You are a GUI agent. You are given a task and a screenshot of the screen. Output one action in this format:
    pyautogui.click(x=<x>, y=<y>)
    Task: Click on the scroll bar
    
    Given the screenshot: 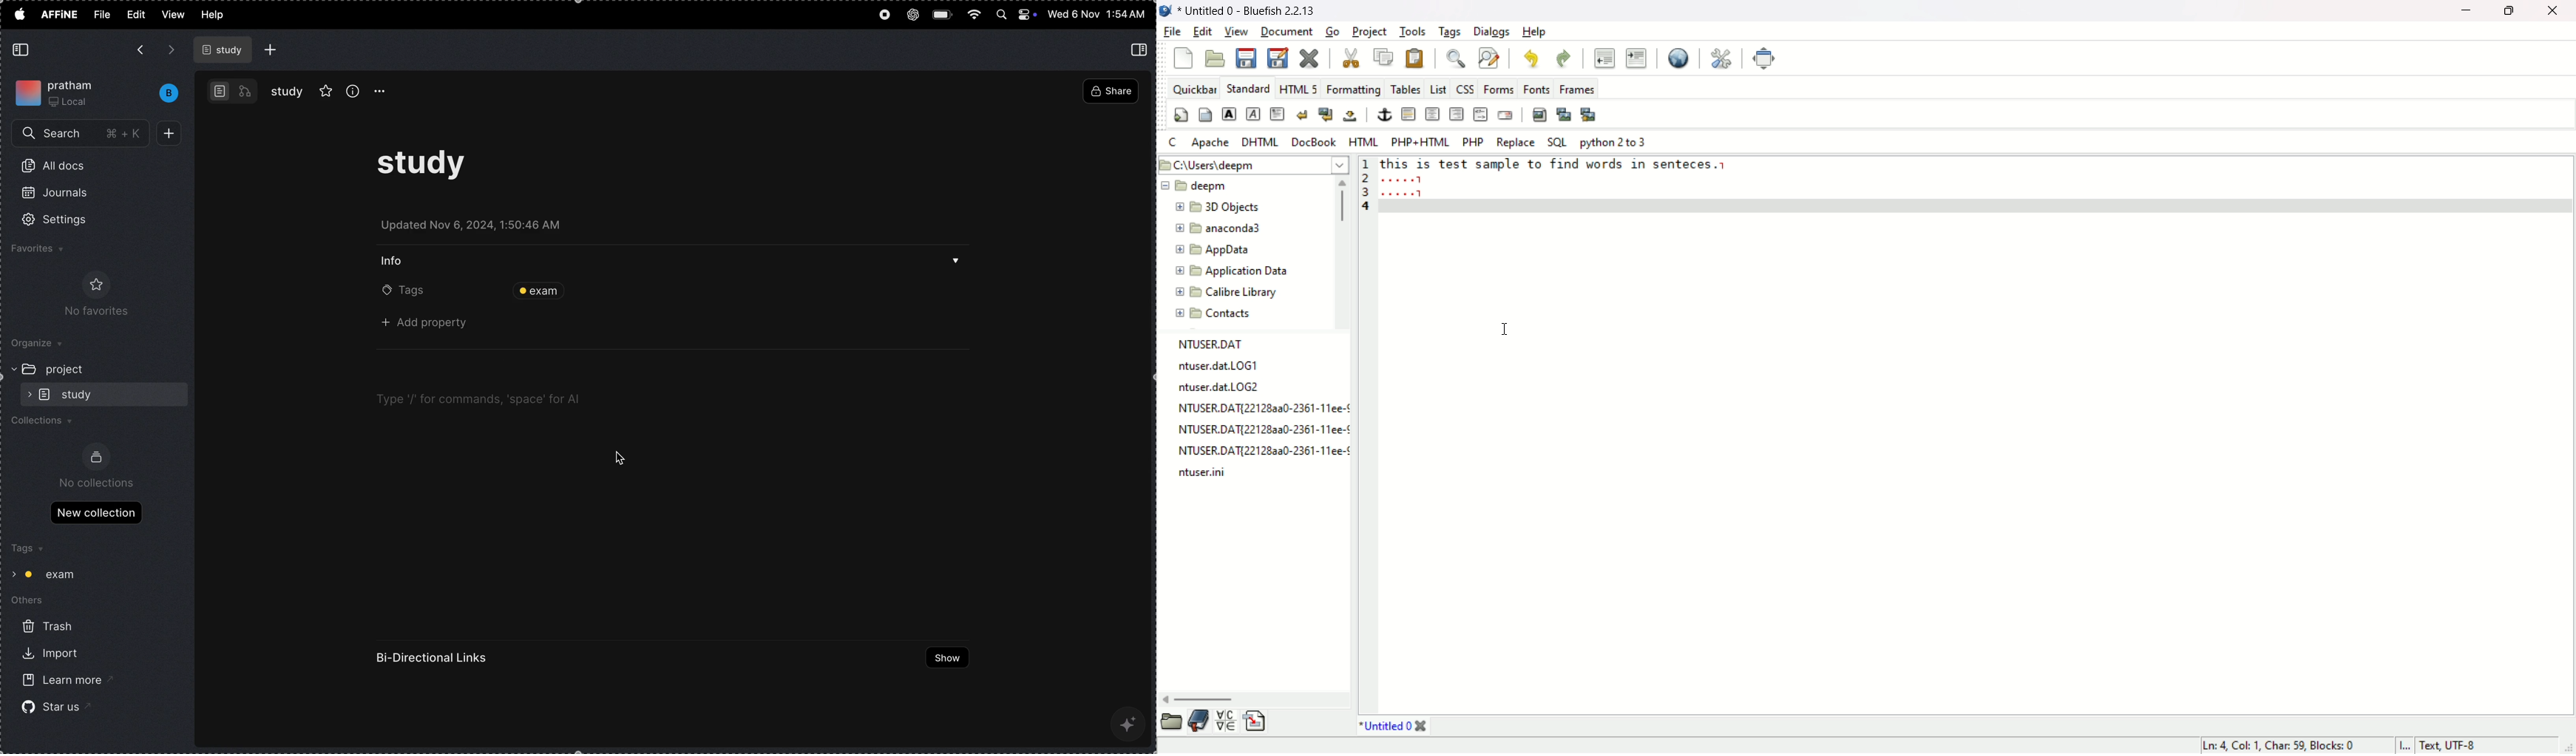 What is the action you would take?
    pyautogui.click(x=1343, y=253)
    